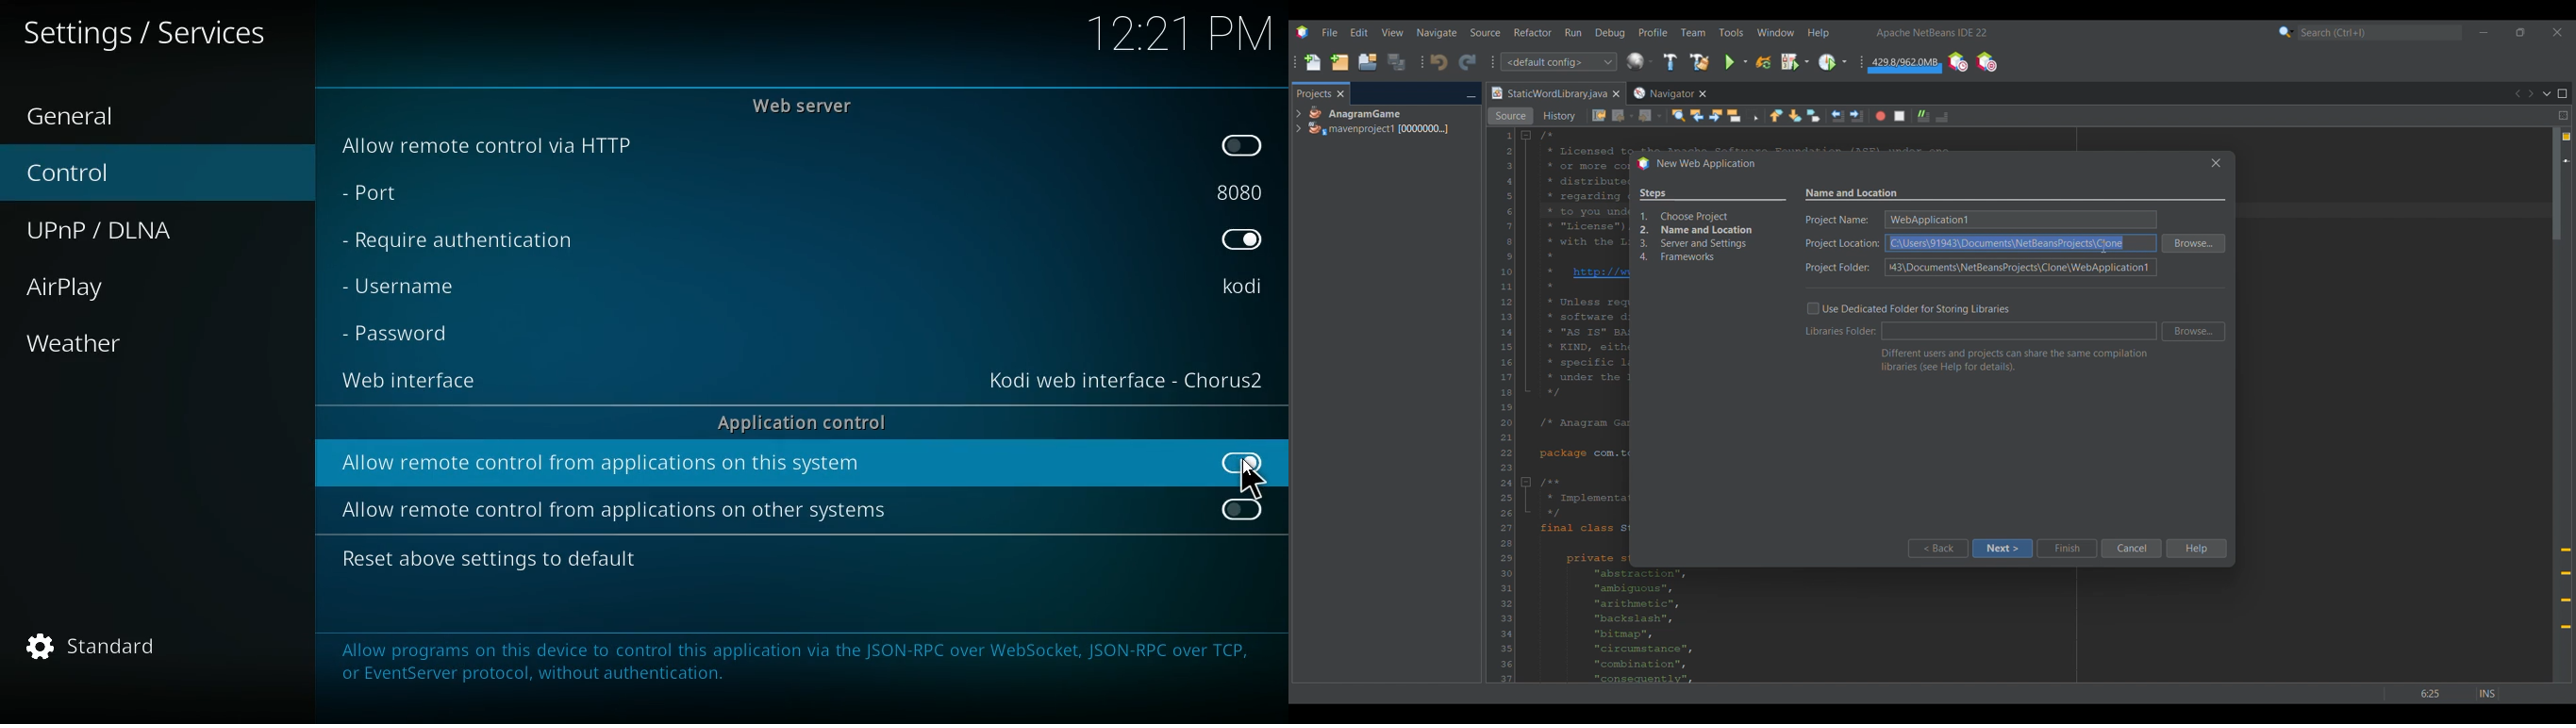  What do you see at coordinates (1561, 116) in the screenshot?
I see `History view` at bounding box center [1561, 116].